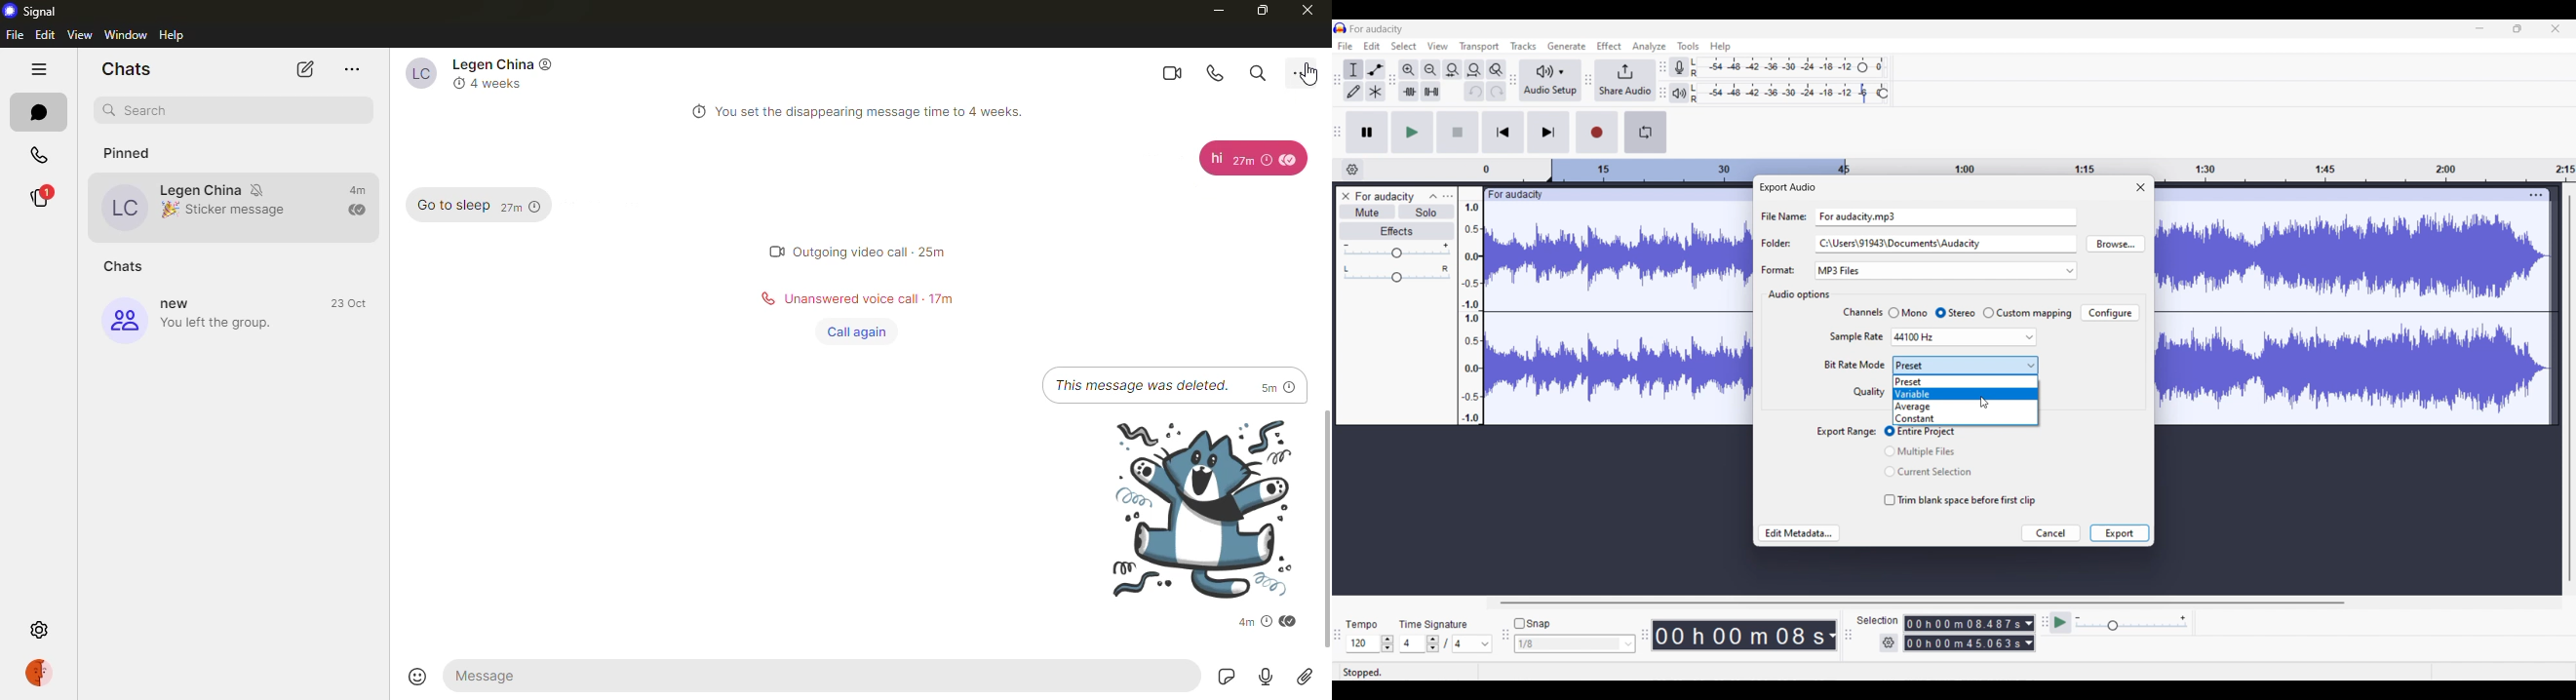 This screenshot has width=2576, height=700. What do you see at coordinates (1367, 132) in the screenshot?
I see `Pause` at bounding box center [1367, 132].